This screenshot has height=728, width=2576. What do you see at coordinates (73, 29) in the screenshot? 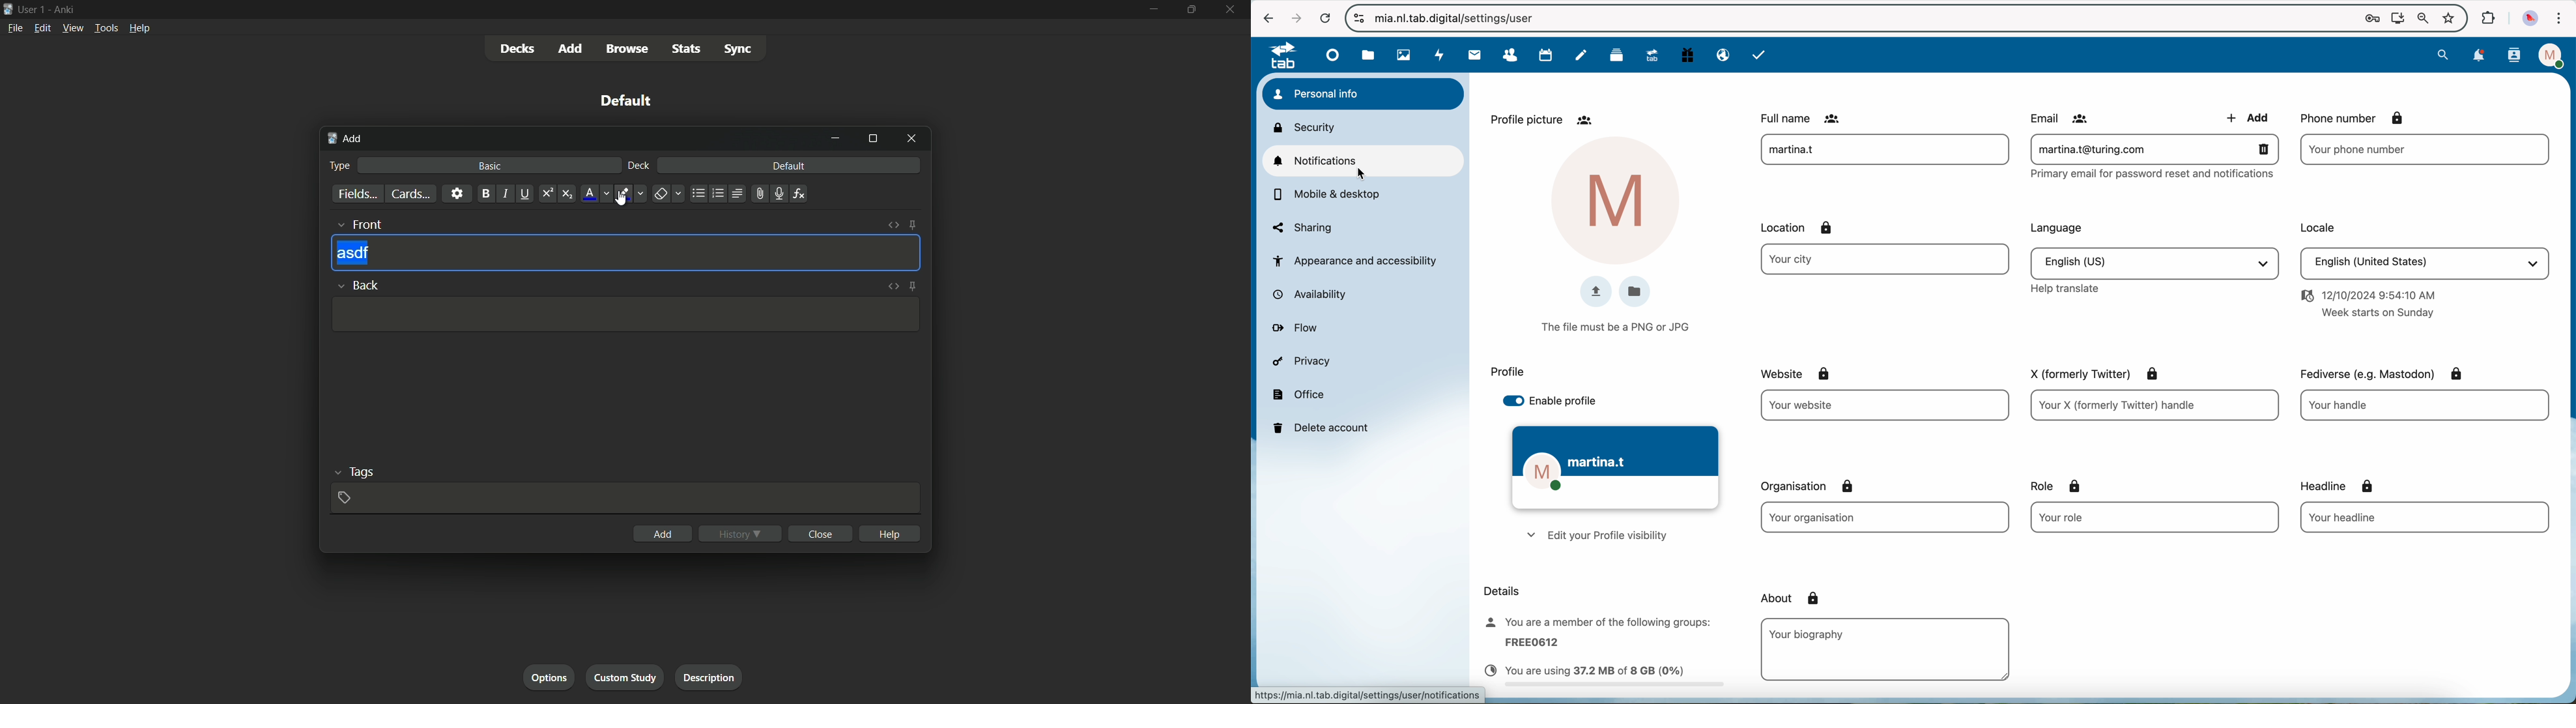
I see `view` at bounding box center [73, 29].